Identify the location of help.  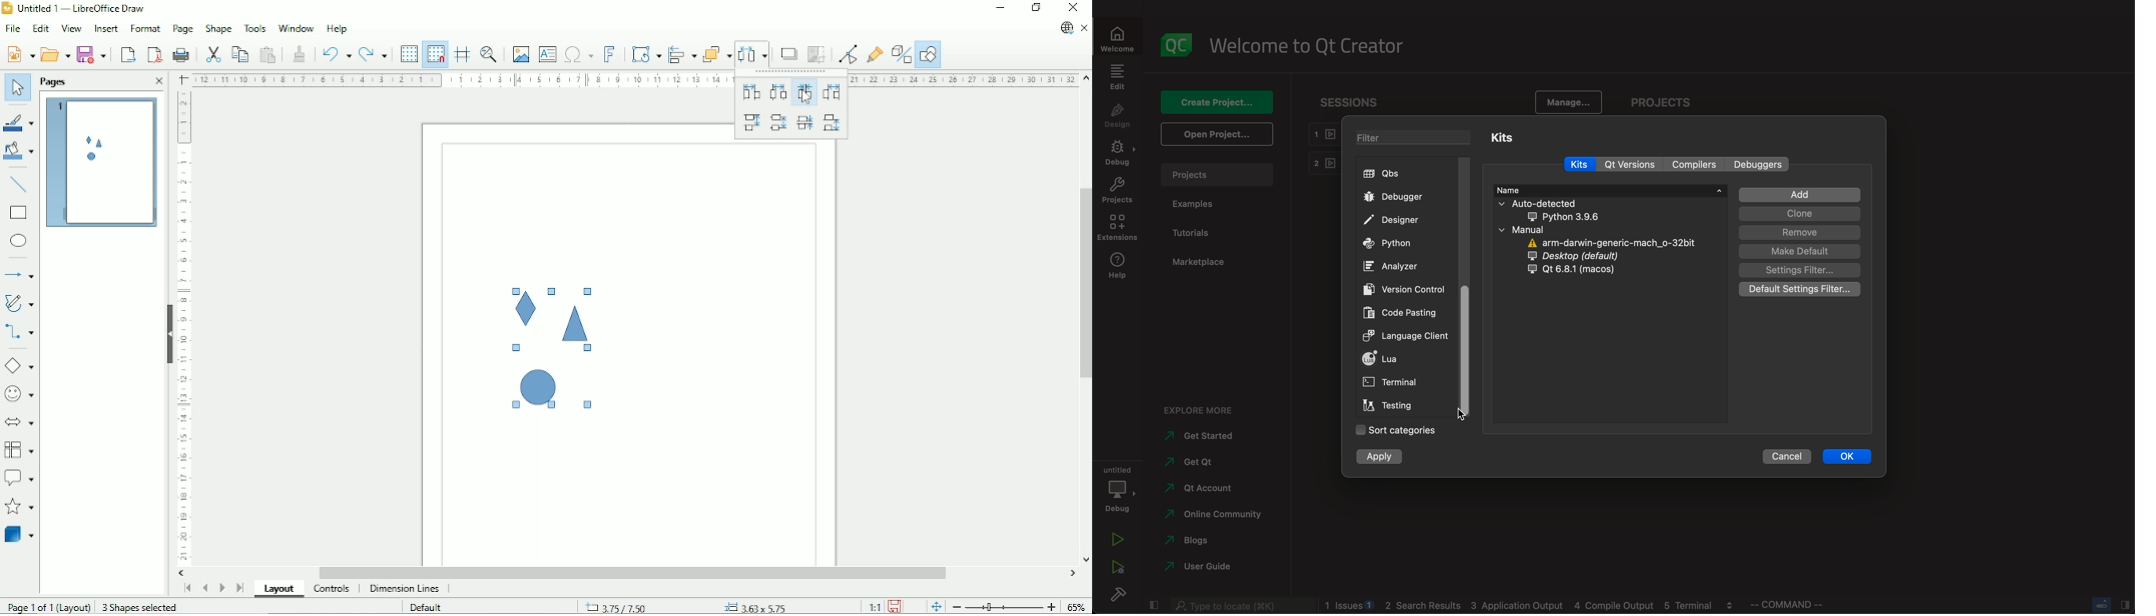
(1118, 267).